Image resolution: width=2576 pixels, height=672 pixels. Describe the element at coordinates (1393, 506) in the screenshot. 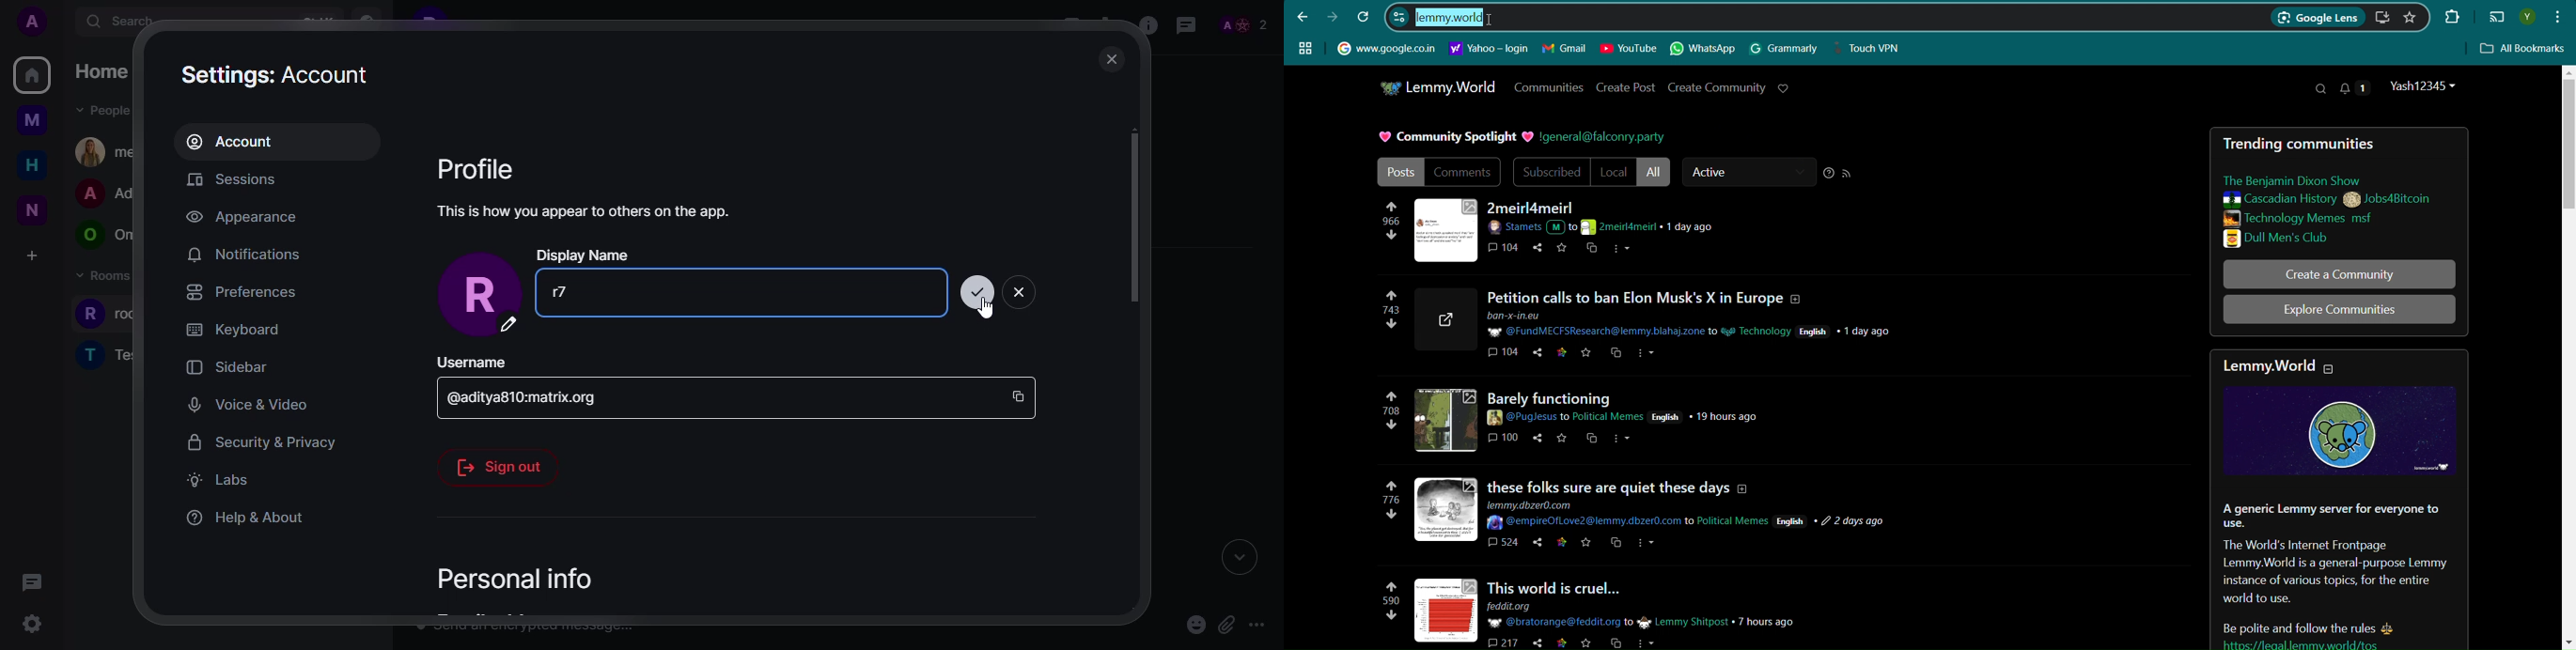

I see `776` at that location.